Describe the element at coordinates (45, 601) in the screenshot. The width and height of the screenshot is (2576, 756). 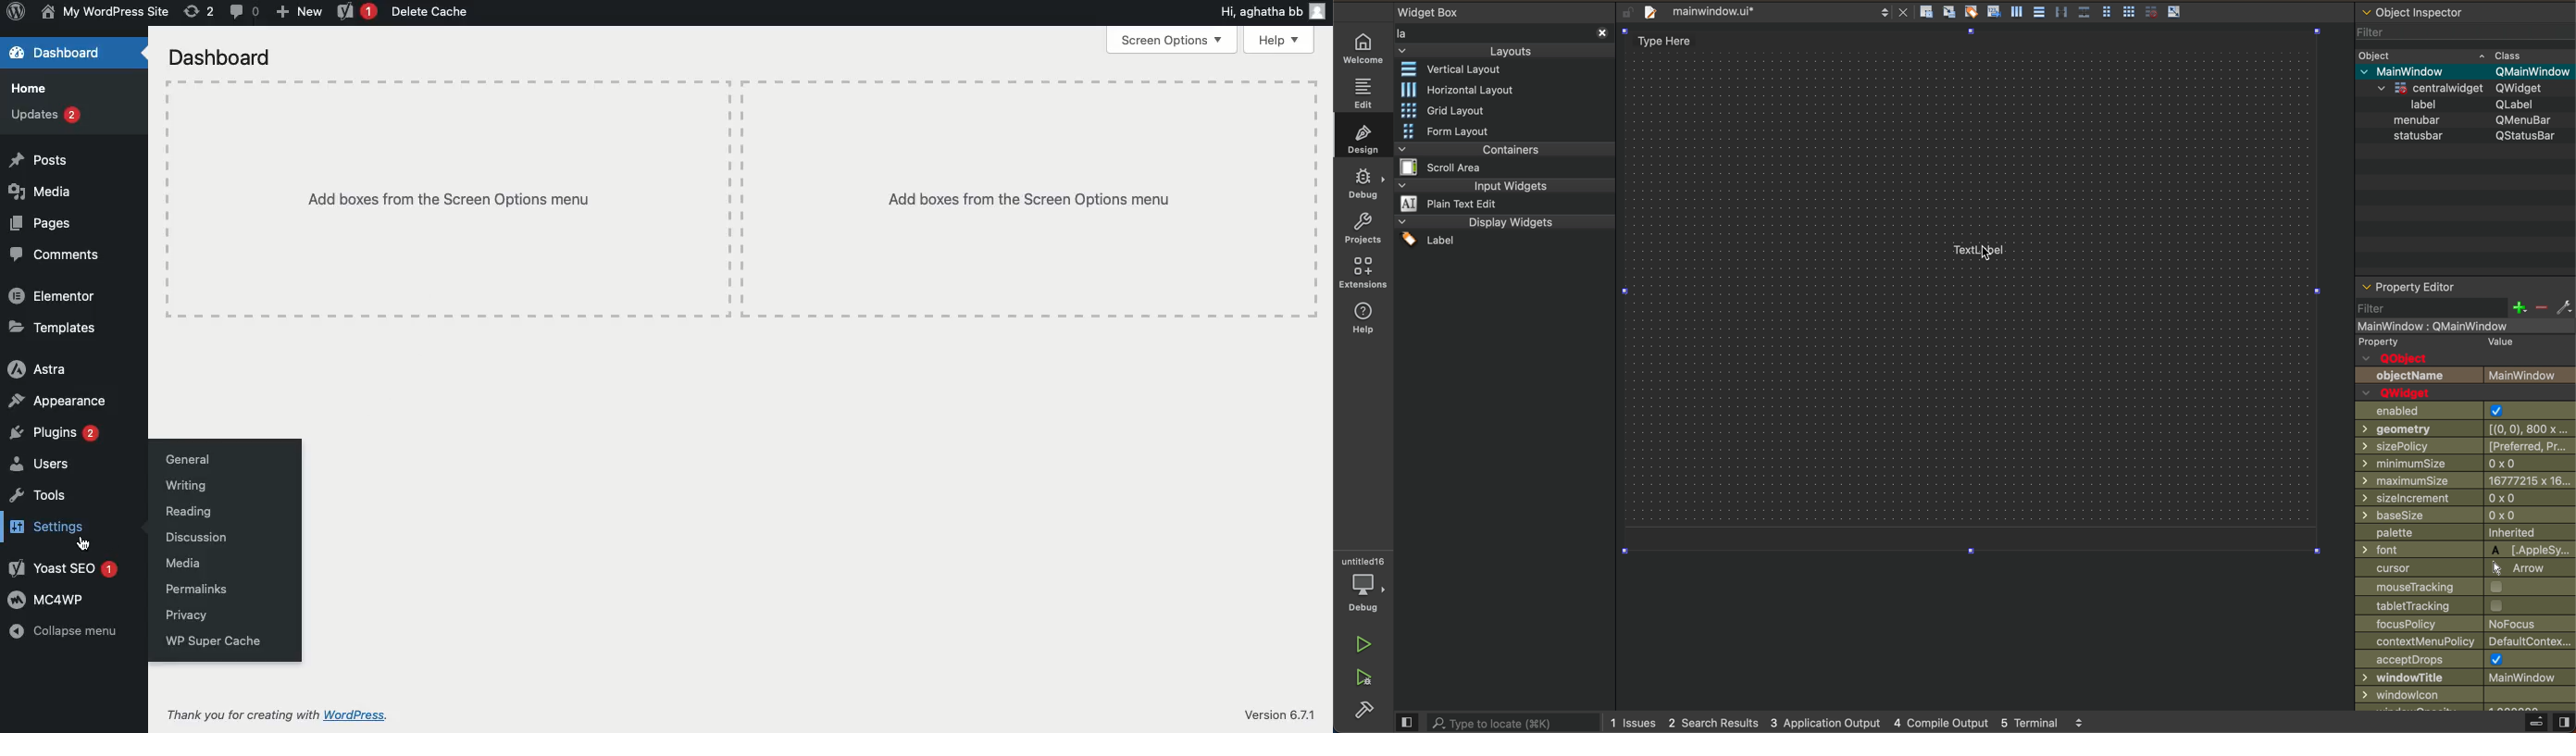
I see `MC4WP` at that location.